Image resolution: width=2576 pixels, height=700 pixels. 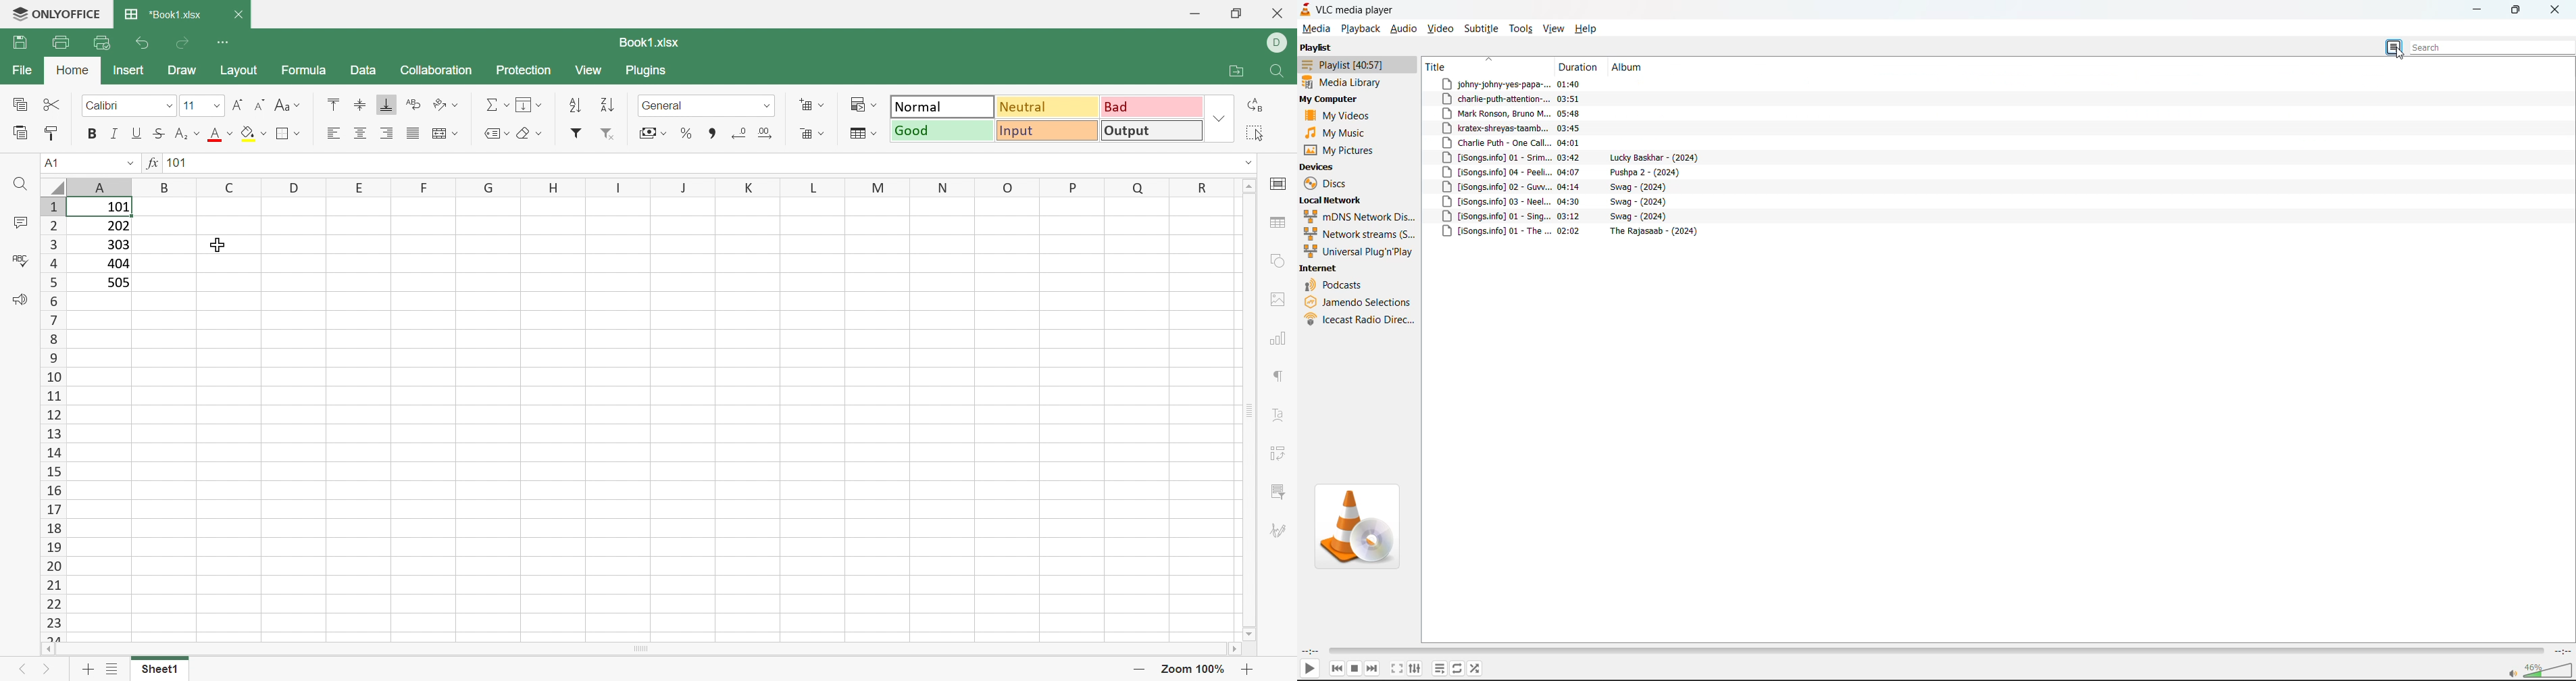 I want to click on Next, so click(x=47, y=672).